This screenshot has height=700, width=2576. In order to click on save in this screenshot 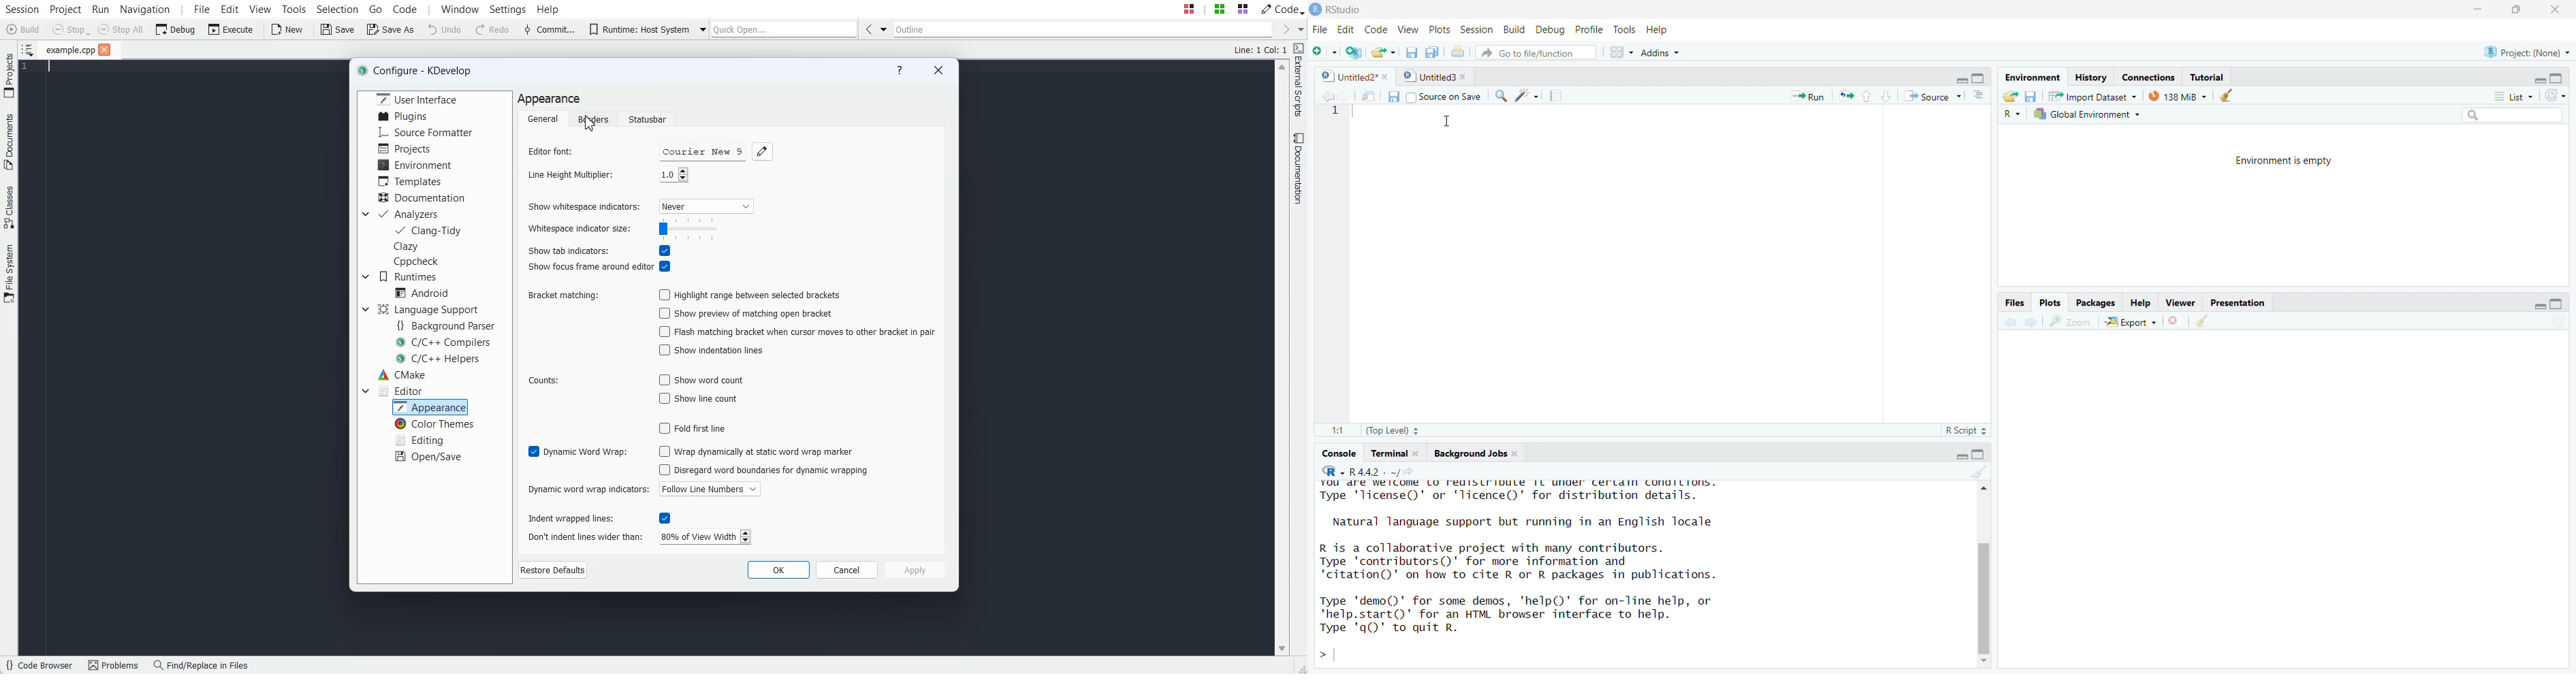, I will do `click(1389, 96)`.